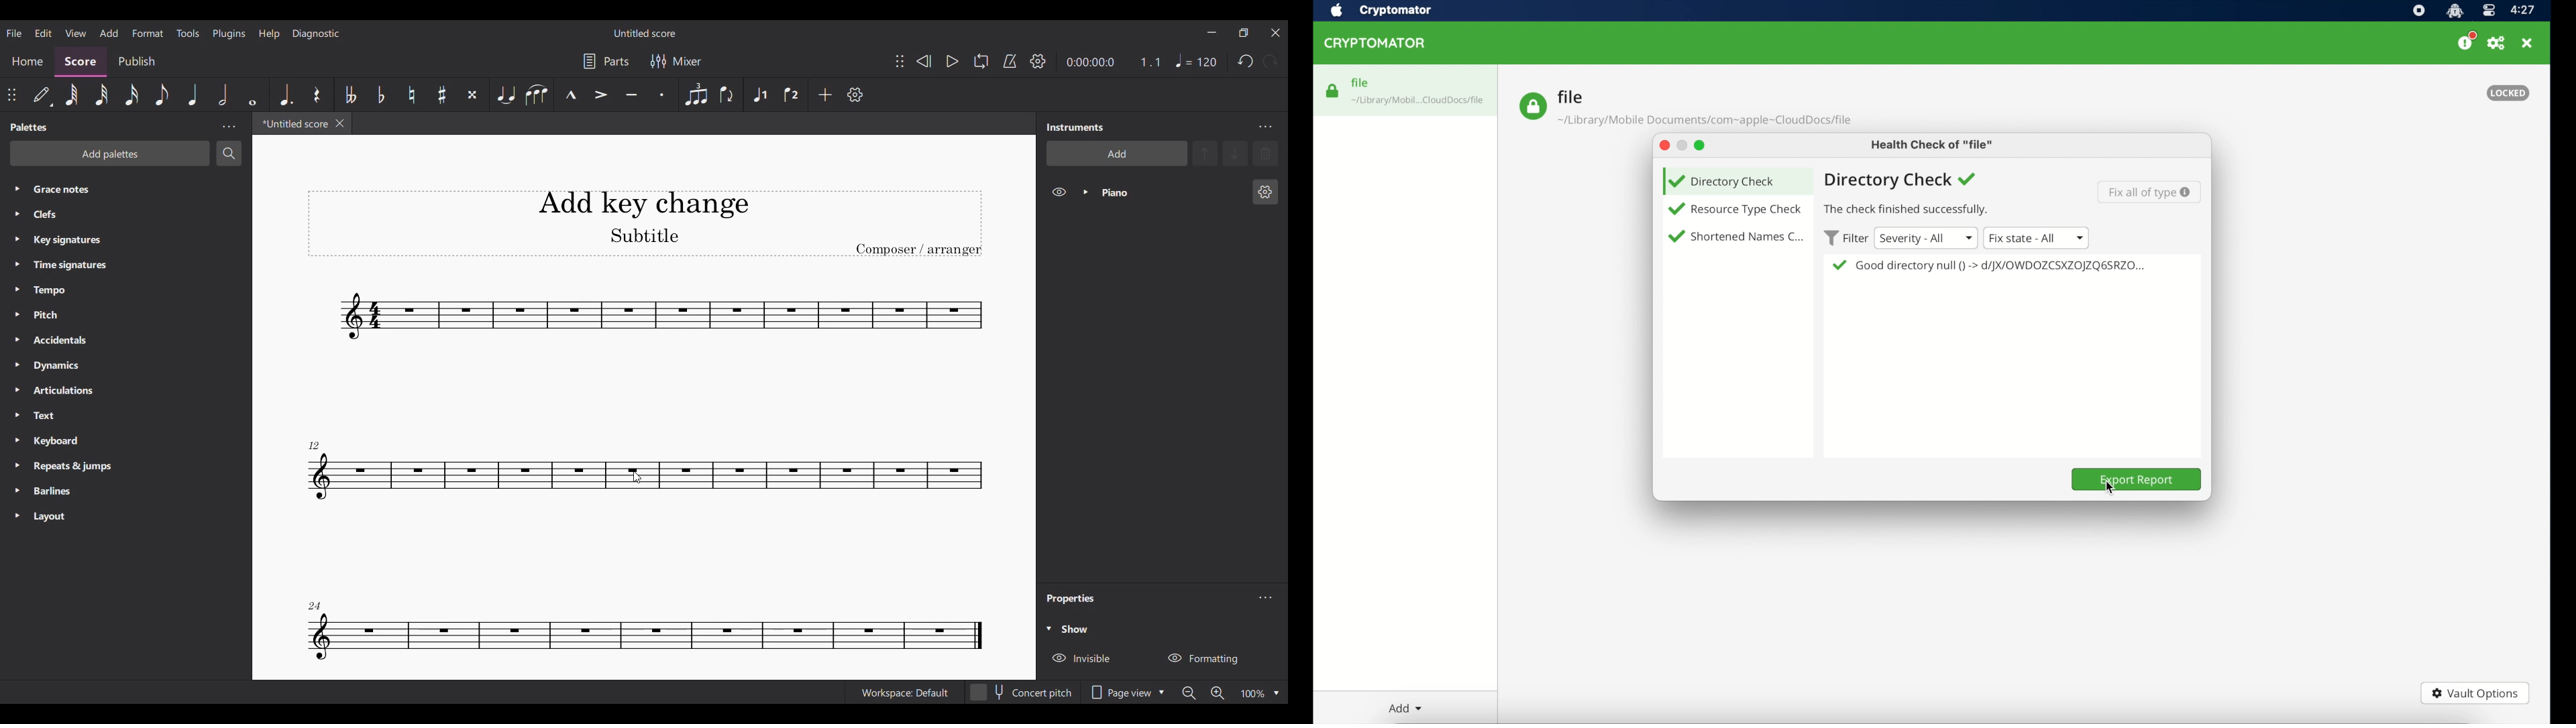 The image size is (2576, 728). Describe the element at coordinates (32, 127) in the screenshot. I see `Panel title` at that location.